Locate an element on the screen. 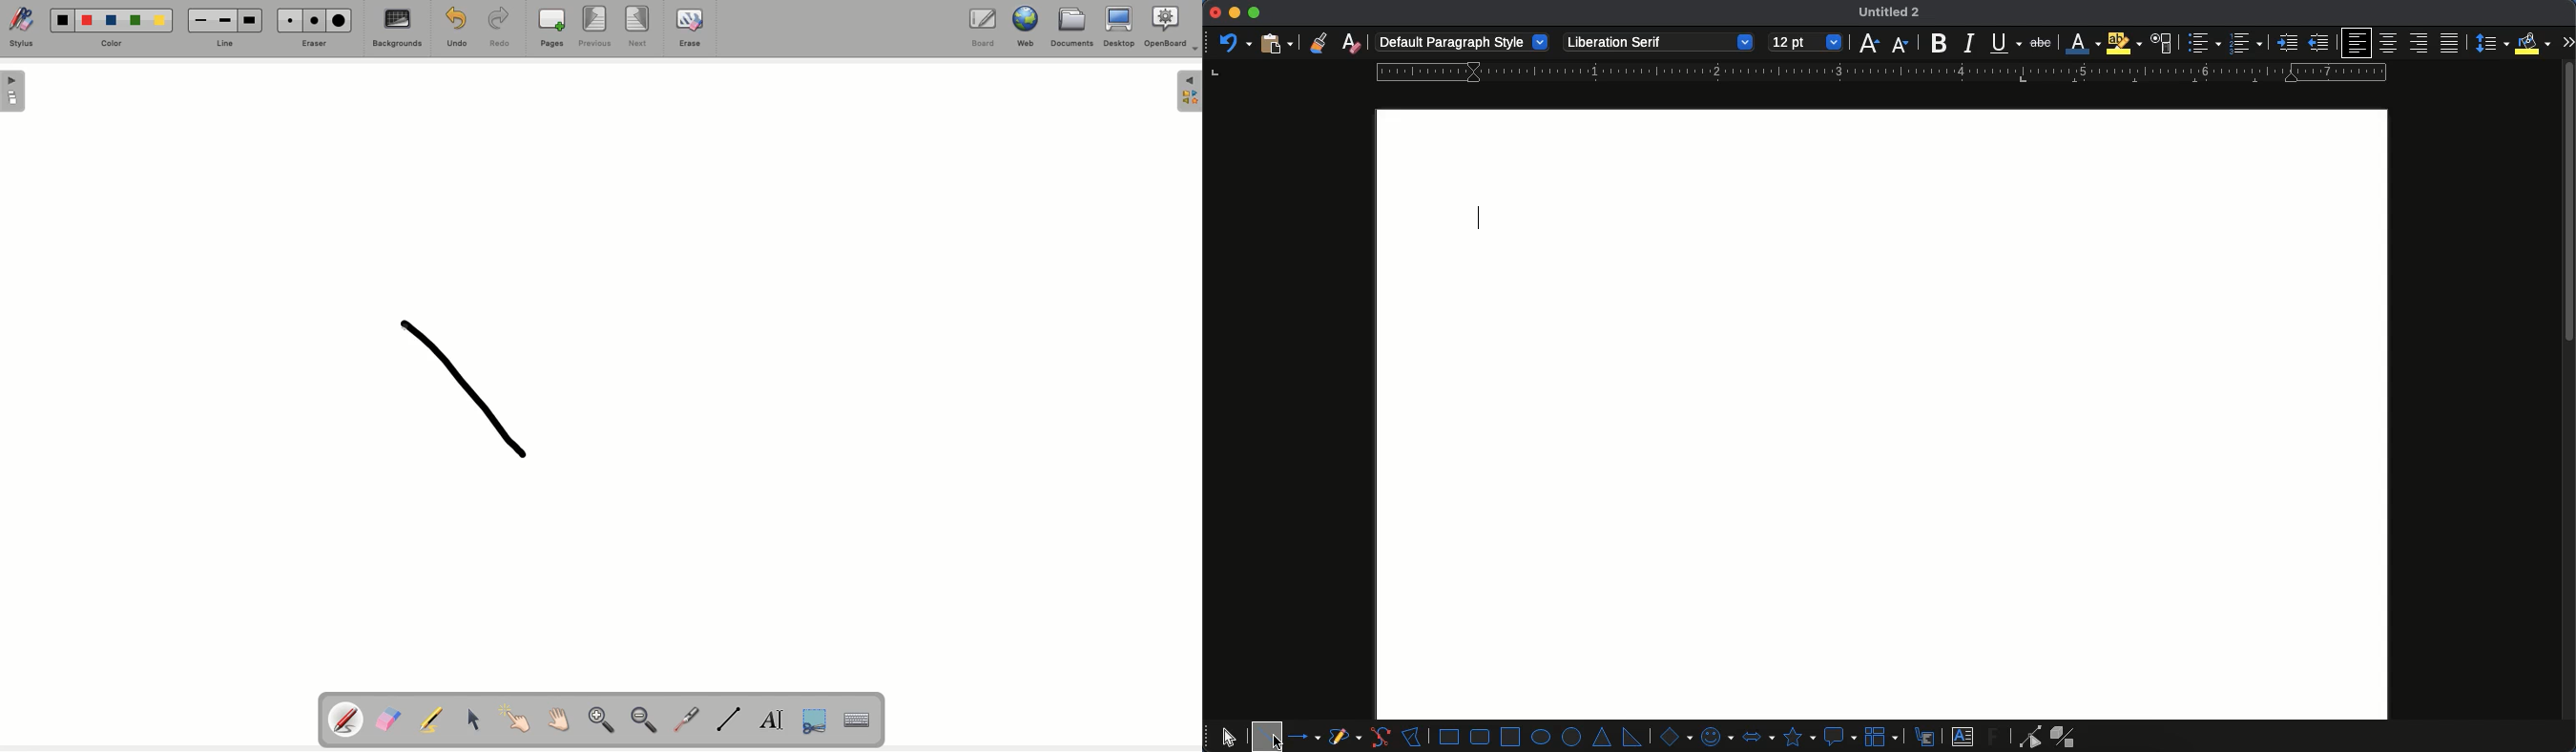 The image size is (2576, 756). Pages is located at coordinates (554, 28).